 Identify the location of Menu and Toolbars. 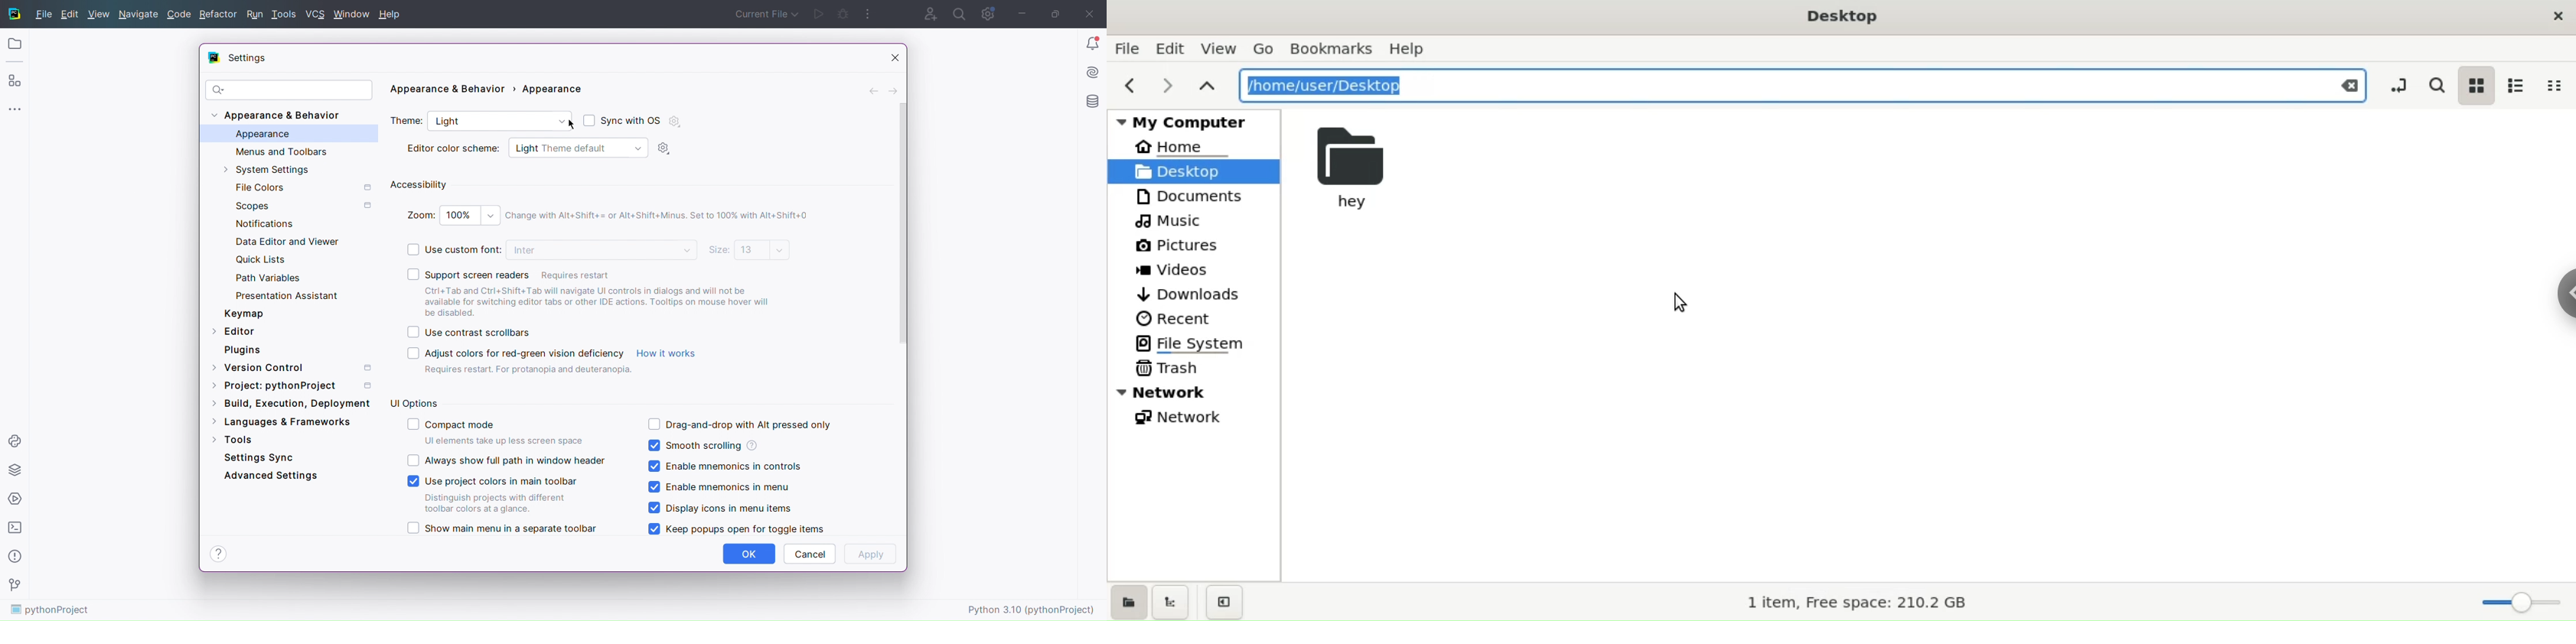
(280, 151).